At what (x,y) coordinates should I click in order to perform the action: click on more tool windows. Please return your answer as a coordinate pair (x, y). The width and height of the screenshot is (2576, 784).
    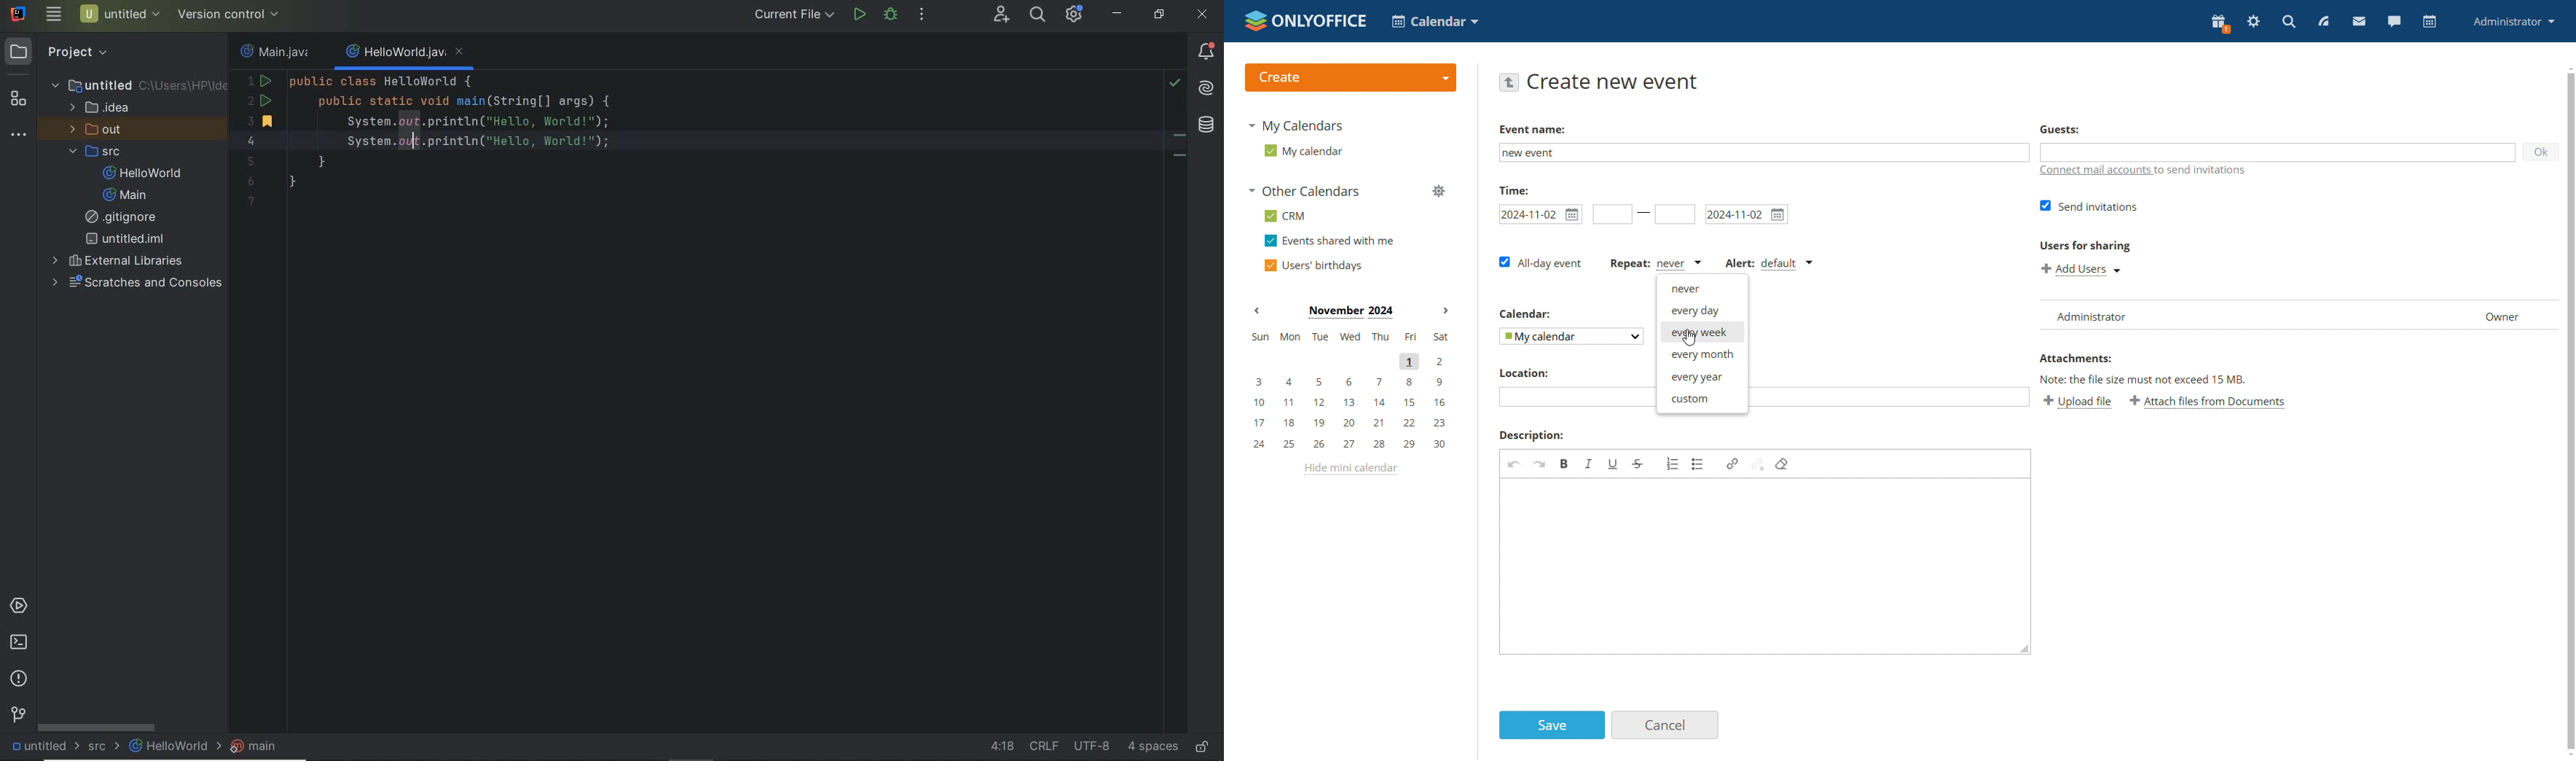
    Looking at the image, I should click on (19, 133).